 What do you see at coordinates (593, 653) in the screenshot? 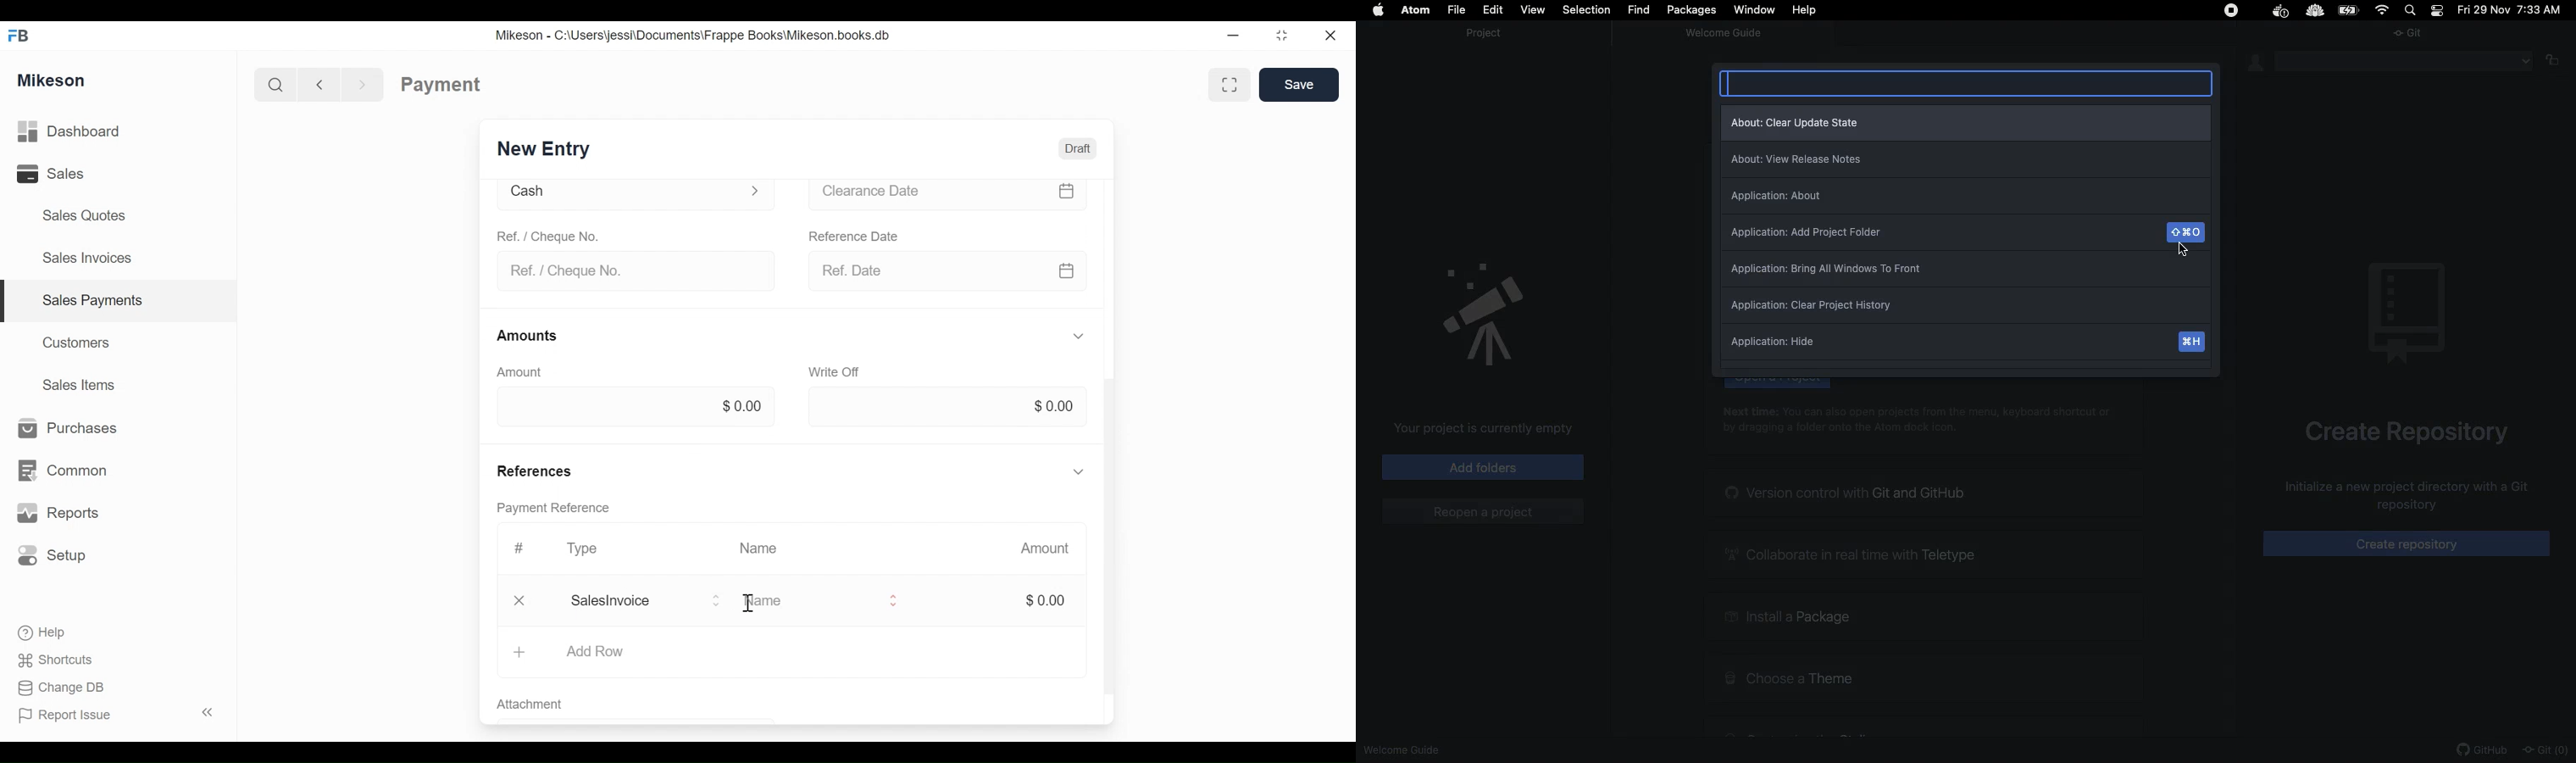
I see `Add Row` at bounding box center [593, 653].